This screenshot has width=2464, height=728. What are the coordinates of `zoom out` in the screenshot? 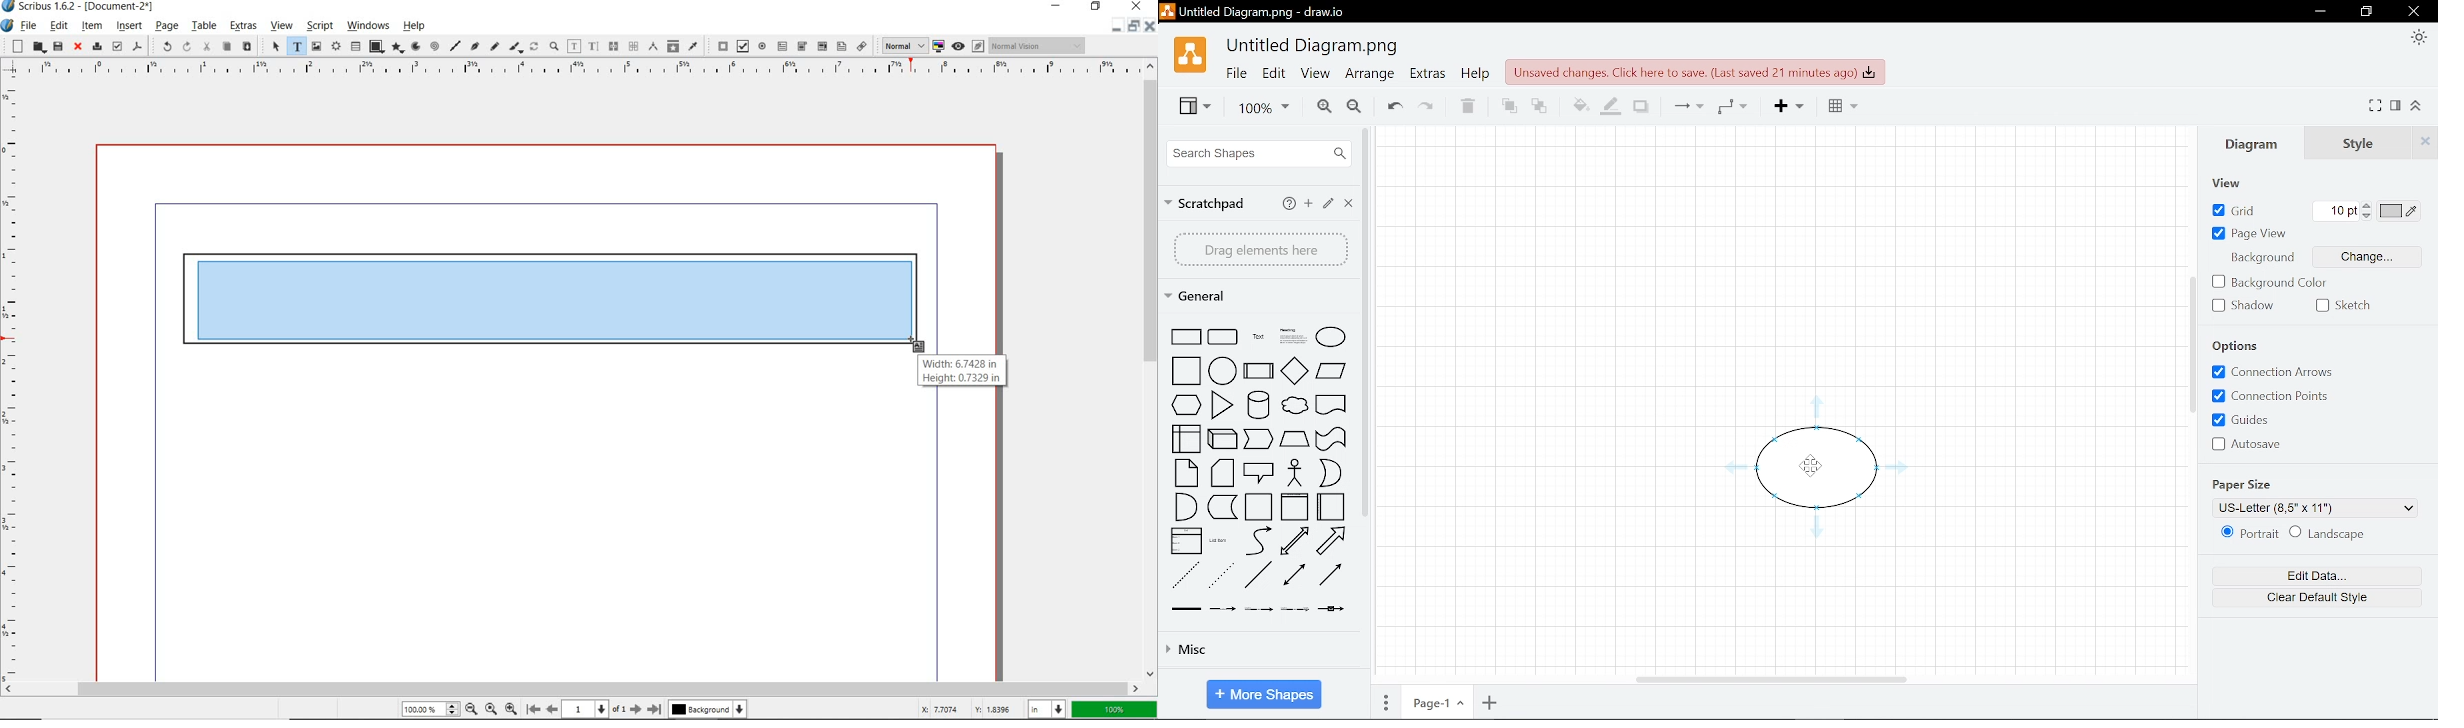 It's located at (511, 708).